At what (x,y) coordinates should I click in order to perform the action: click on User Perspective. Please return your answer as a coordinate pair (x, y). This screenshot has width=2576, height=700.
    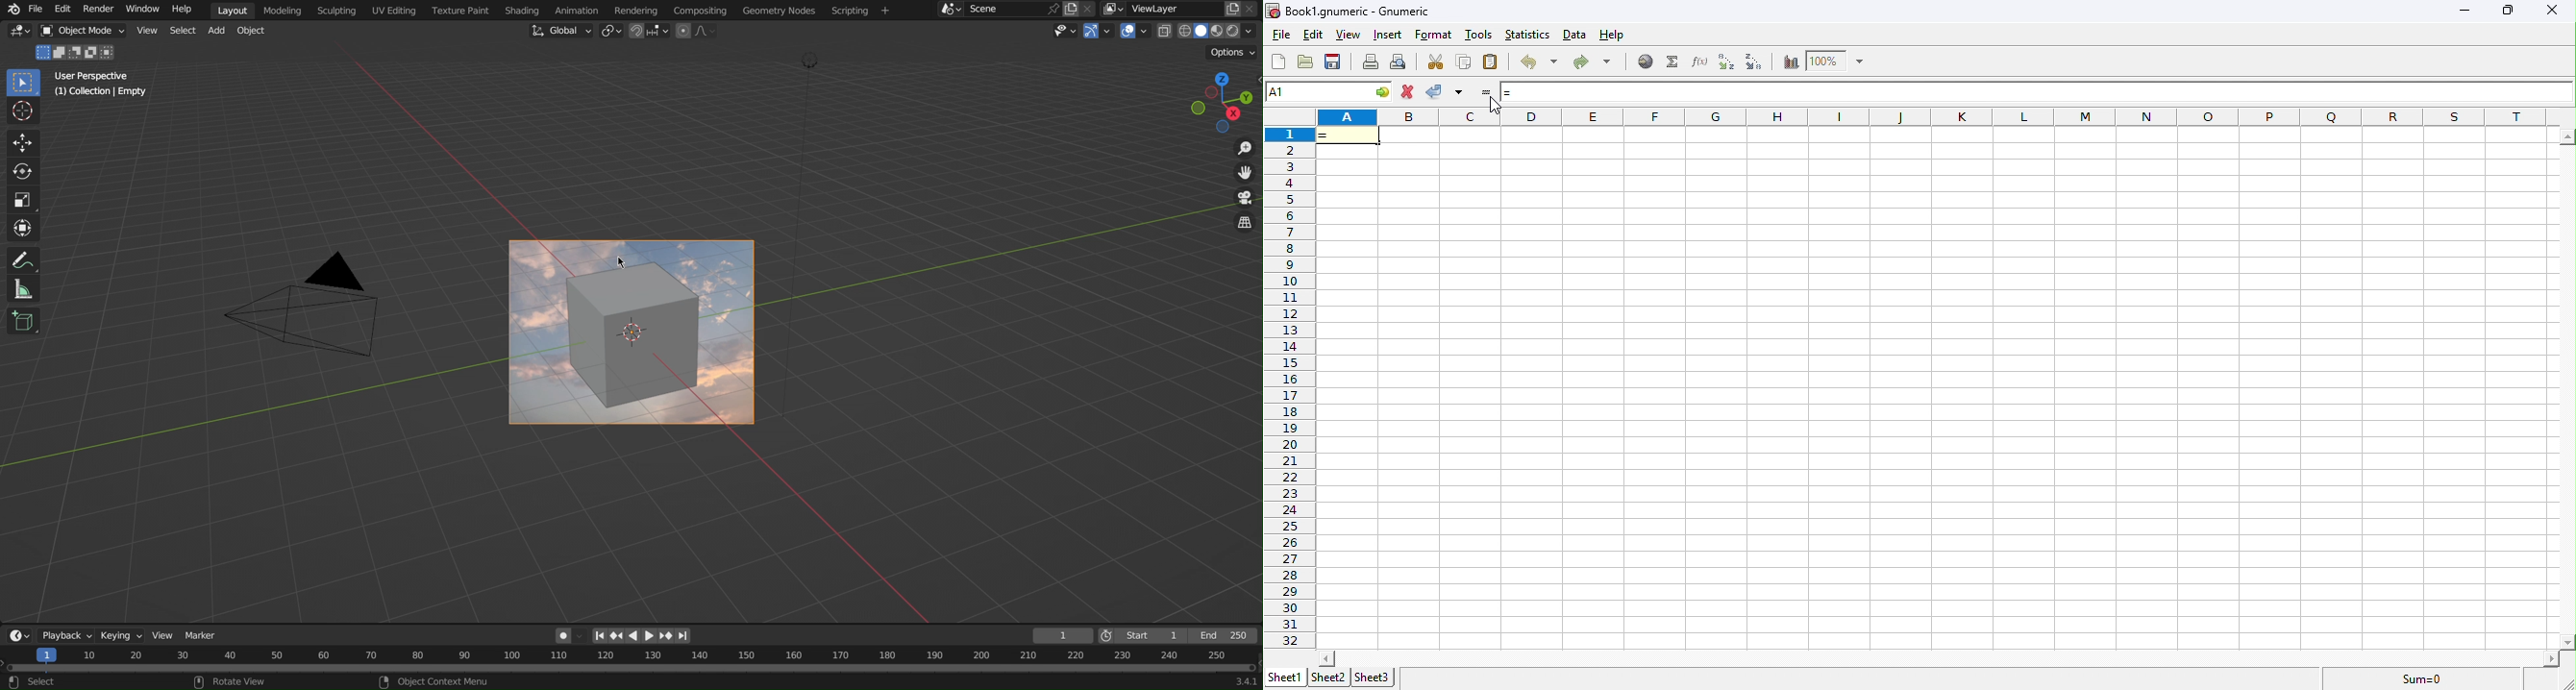
    Looking at the image, I should click on (94, 76).